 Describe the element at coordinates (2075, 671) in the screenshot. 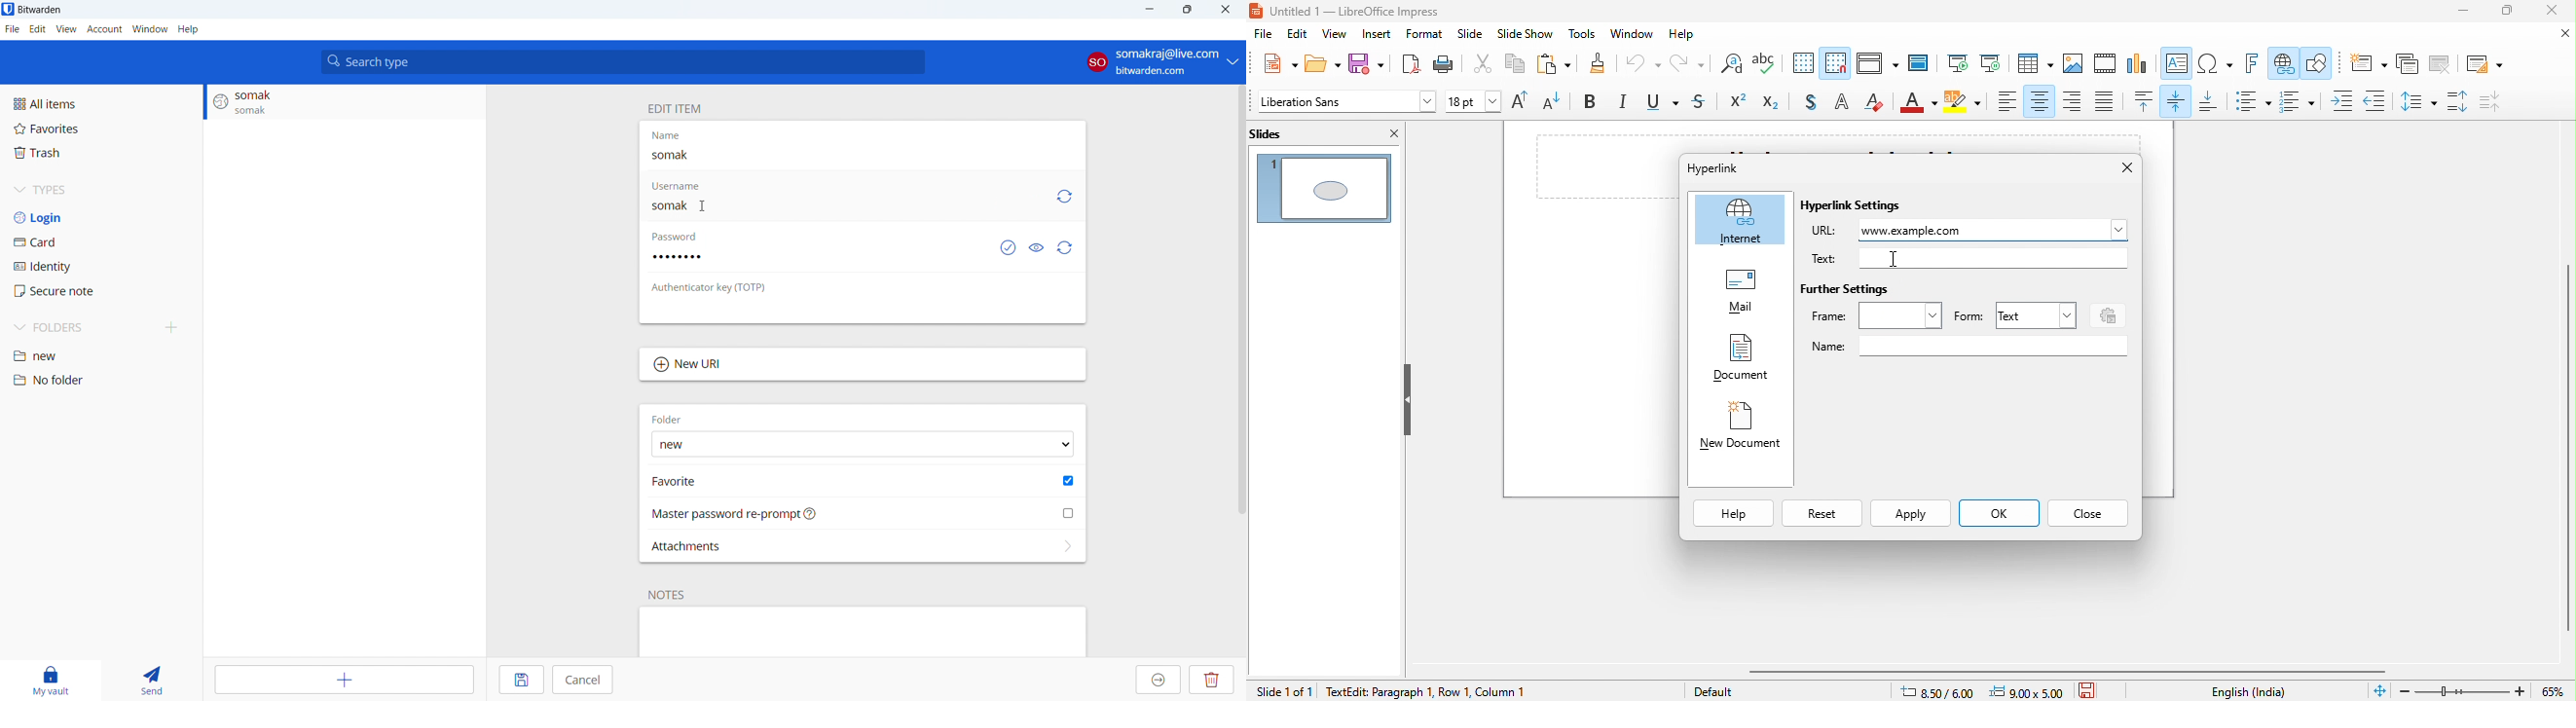

I see `horizontal scroll bar` at that location.